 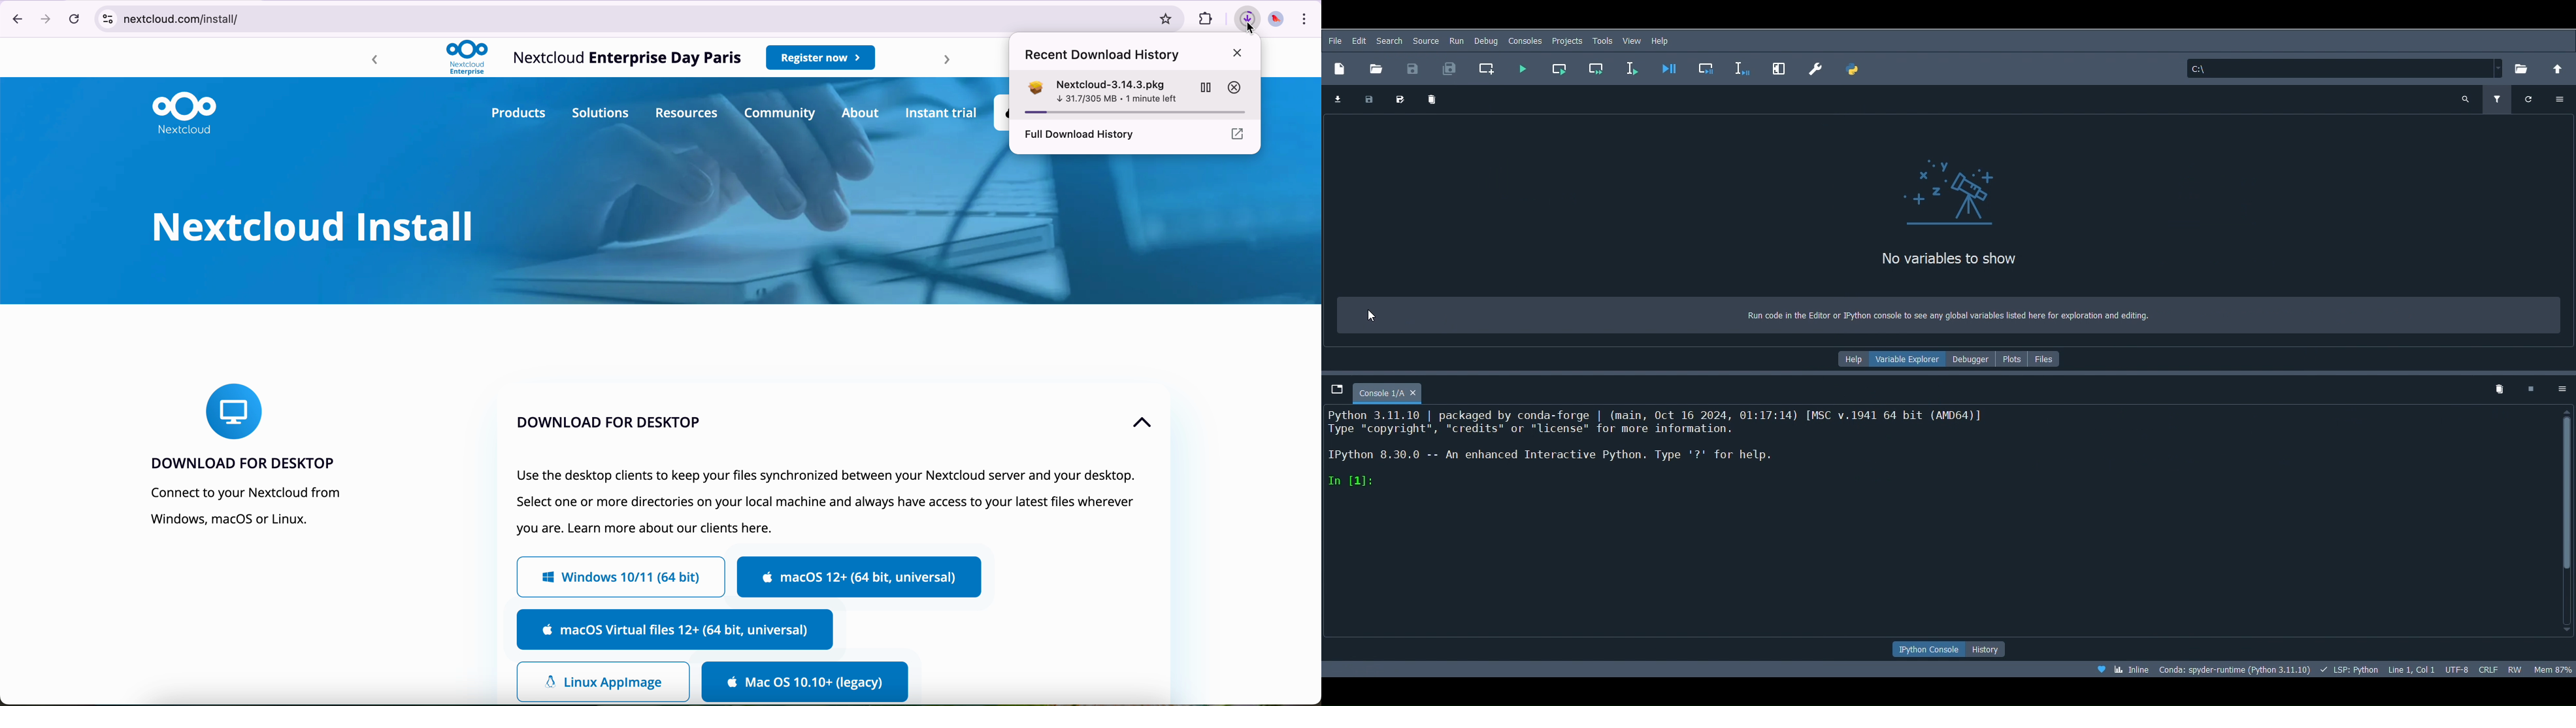 What do you see at coordinates (1958, 196) in the screenshot?
I see `icon` at bounding box center [1958, 196].